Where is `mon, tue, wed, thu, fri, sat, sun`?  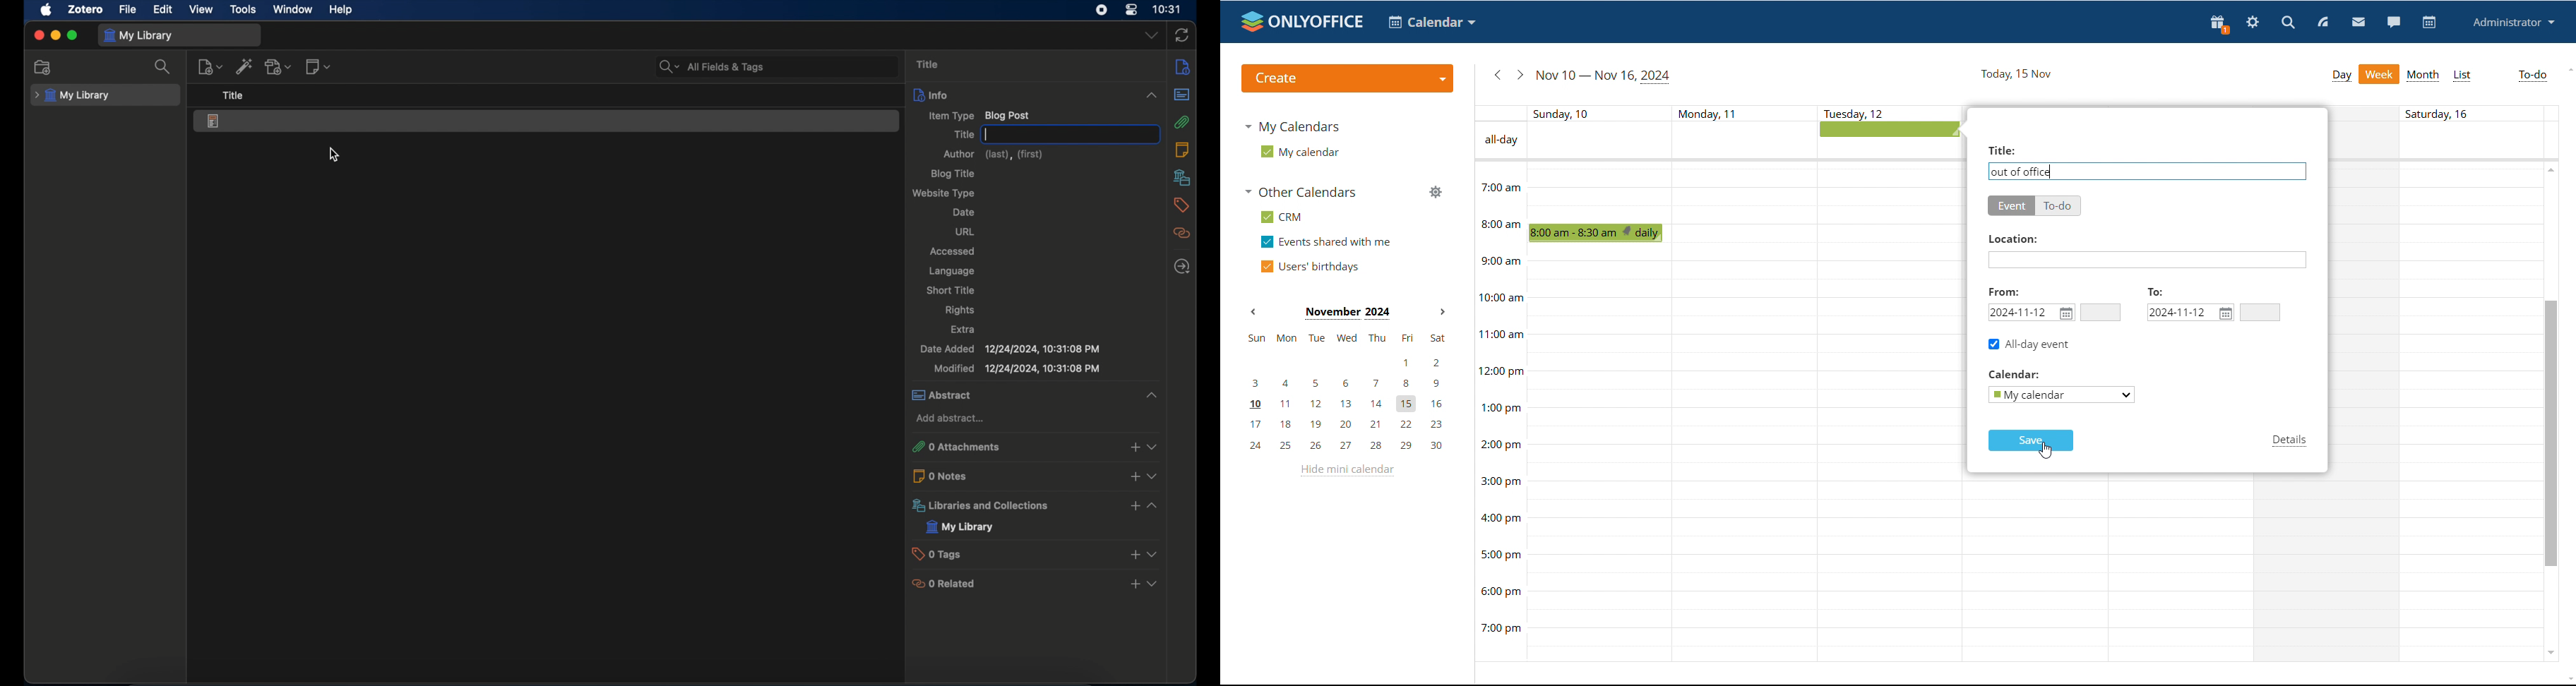
mon, tue, wed, thu, fri, sat, sun is located at coordinates (1347, 339).